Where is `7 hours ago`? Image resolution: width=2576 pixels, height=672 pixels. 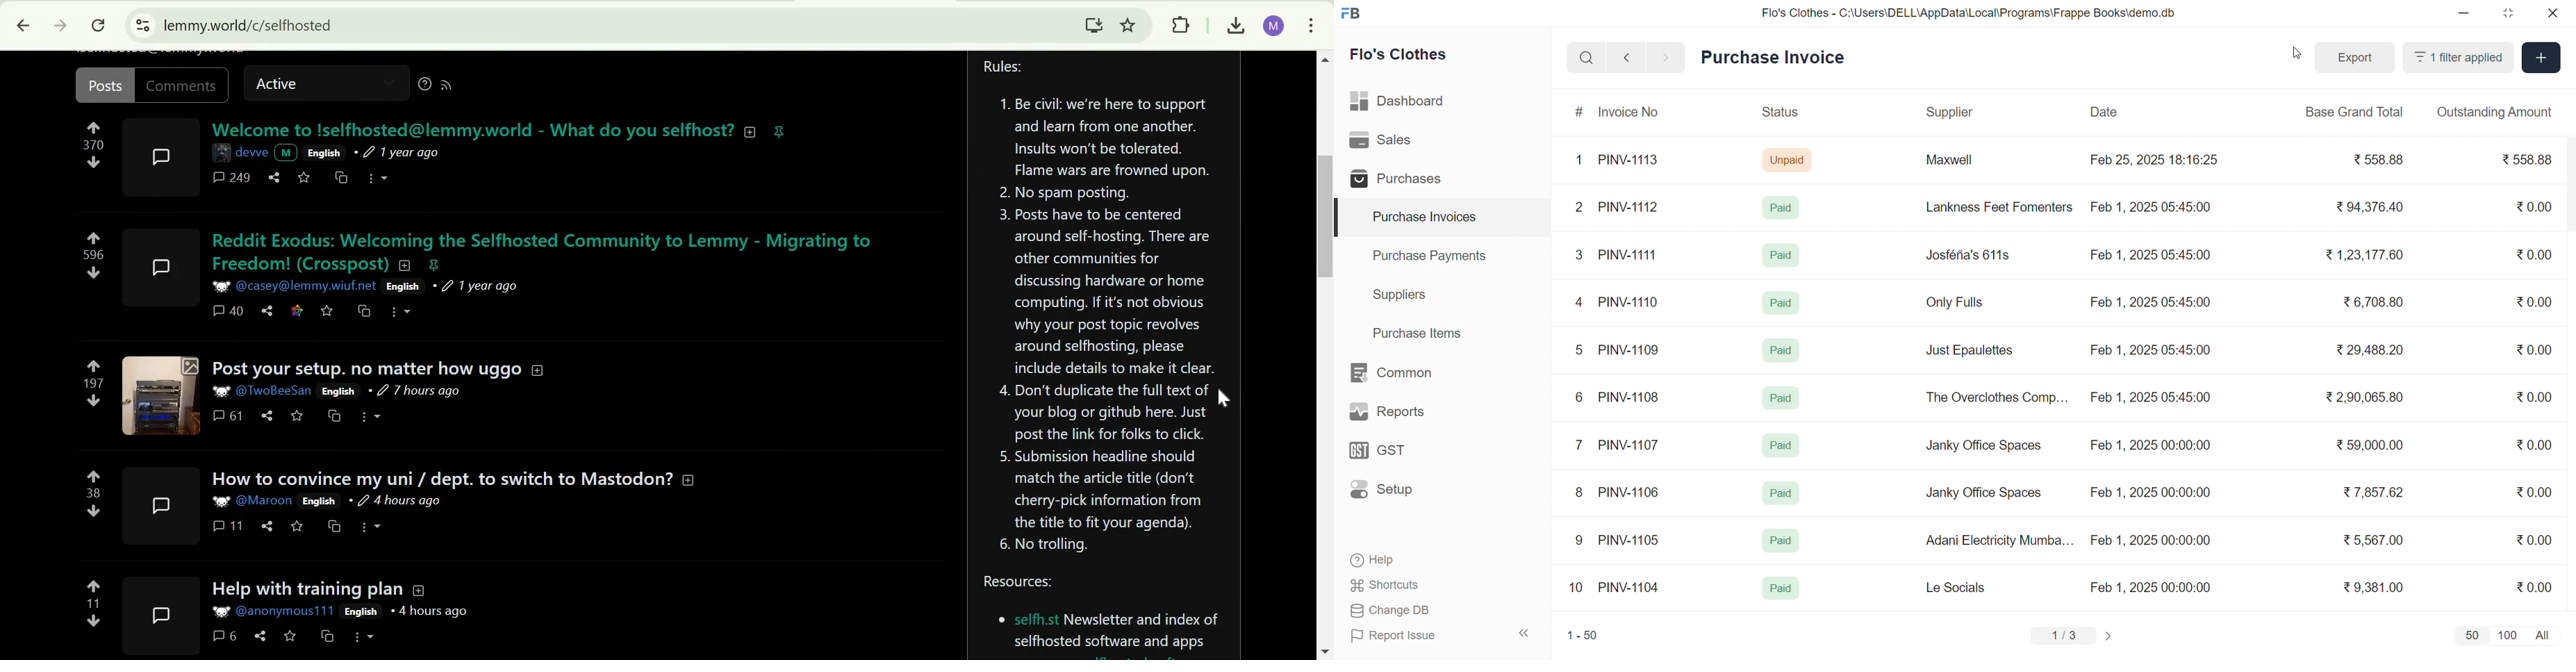
7 hours ago is located at coordinates (415, 392).